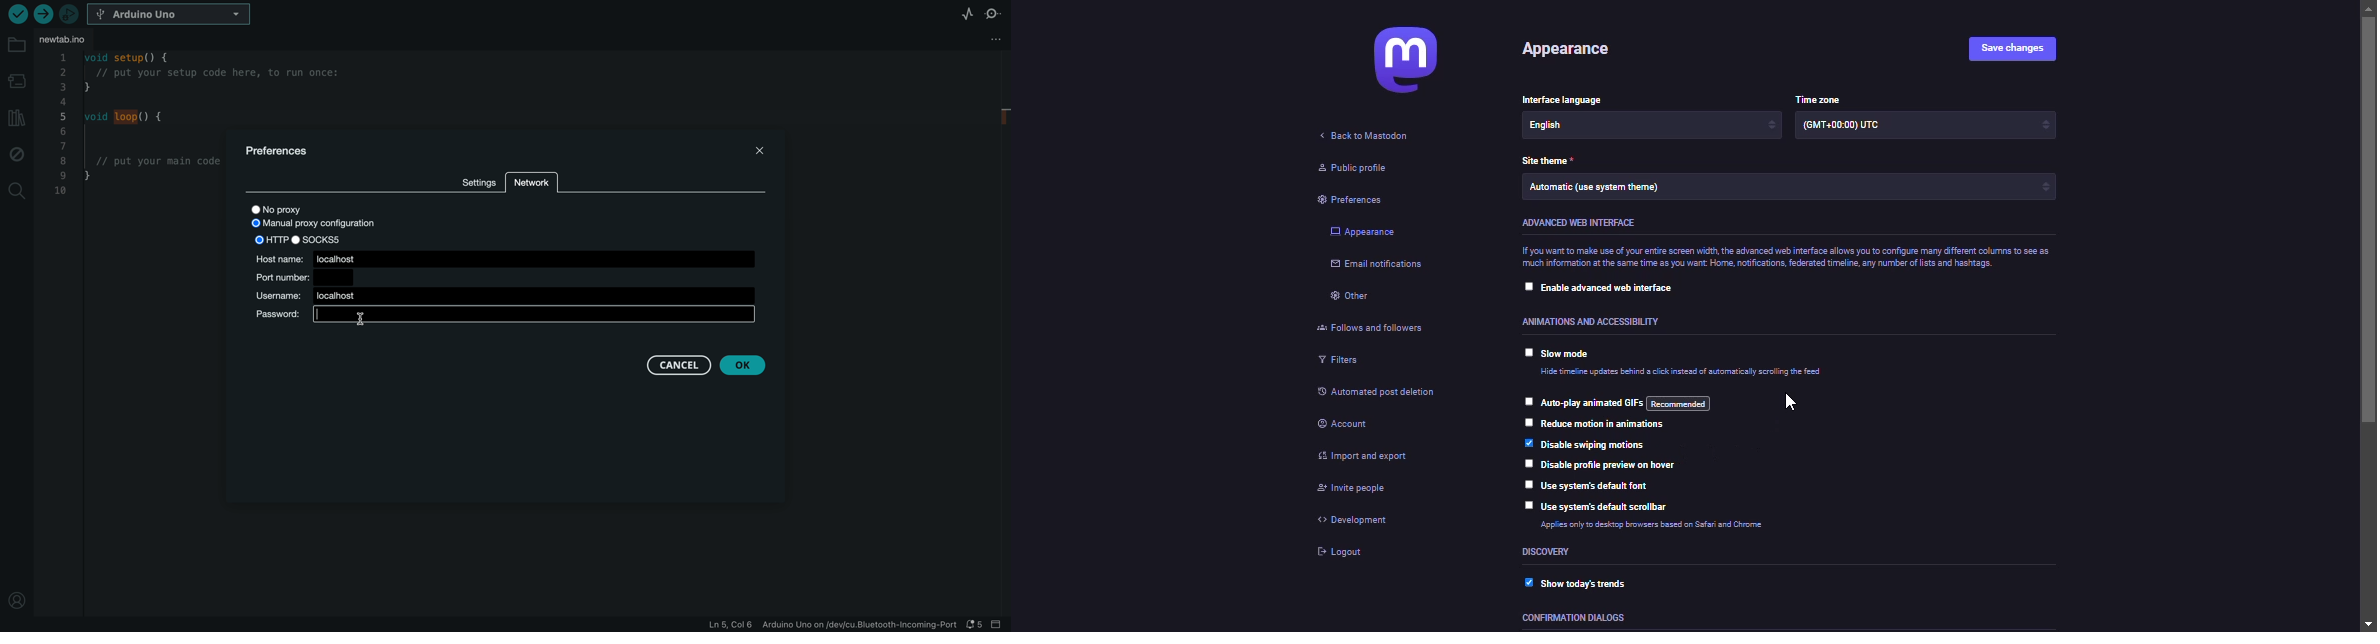 Image resolution: width=2380 pixels, height=644 pixels. I want to click on show today's trends, so click(1590, 586).